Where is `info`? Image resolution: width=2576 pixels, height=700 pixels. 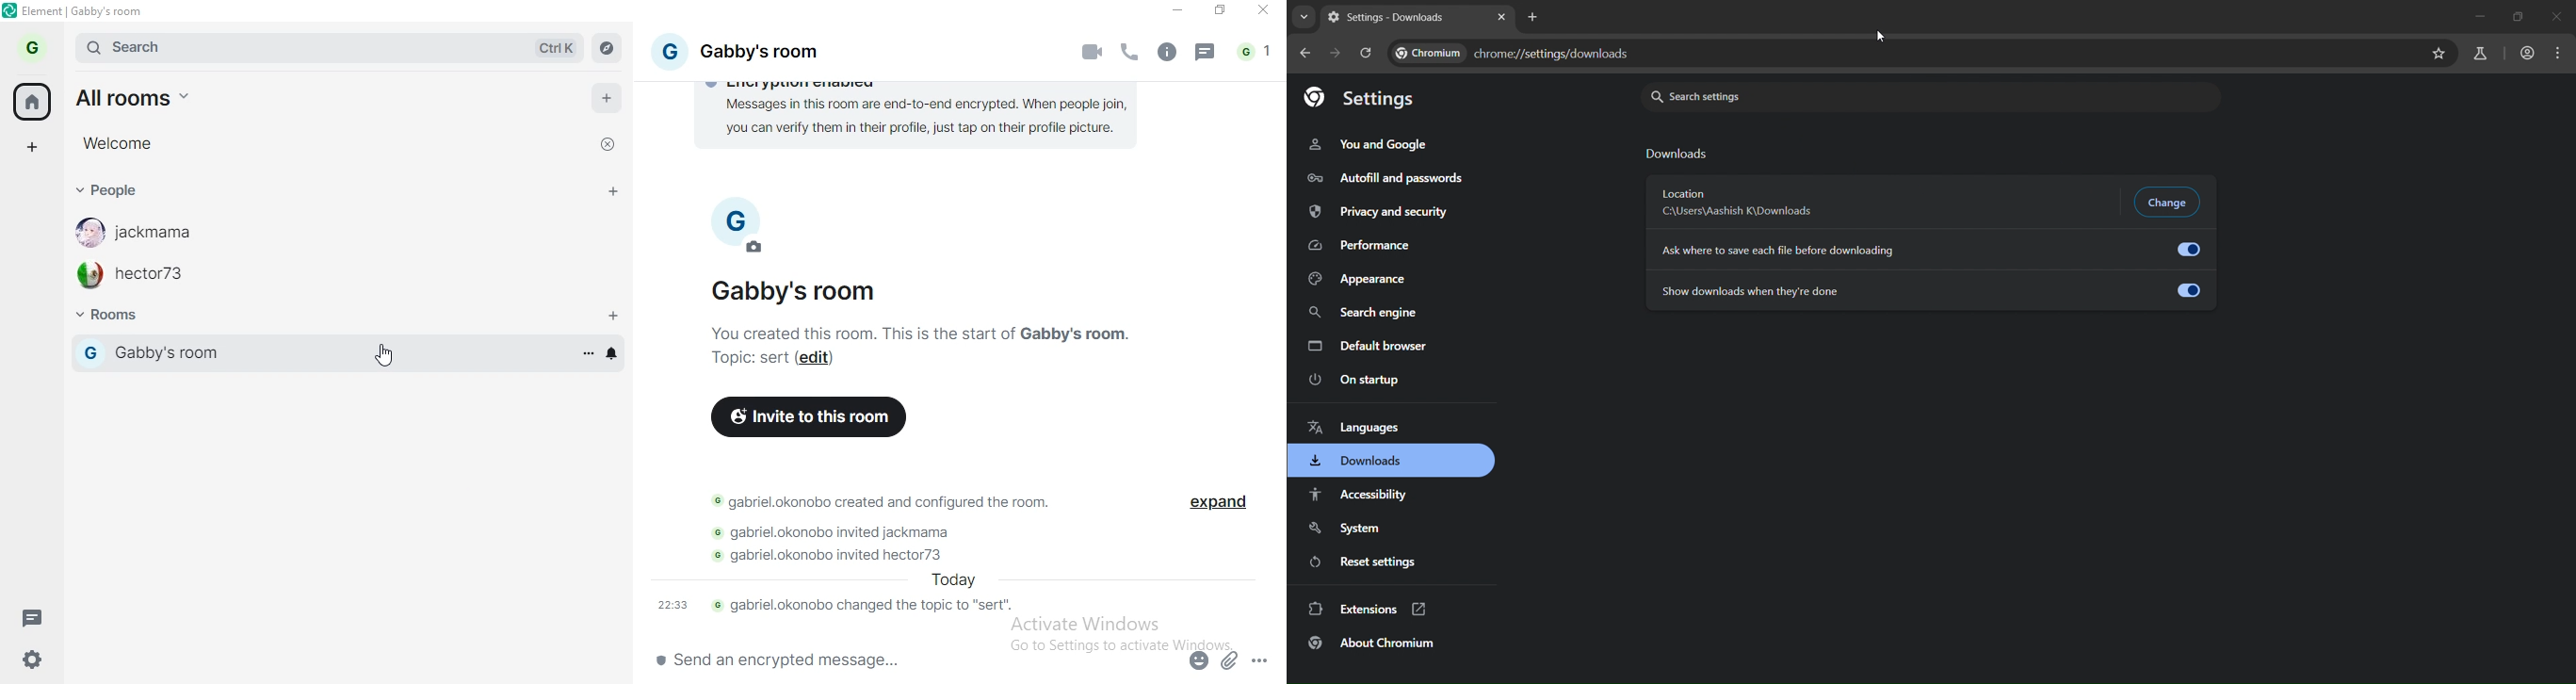
info is located at coordinates (1165, 53).